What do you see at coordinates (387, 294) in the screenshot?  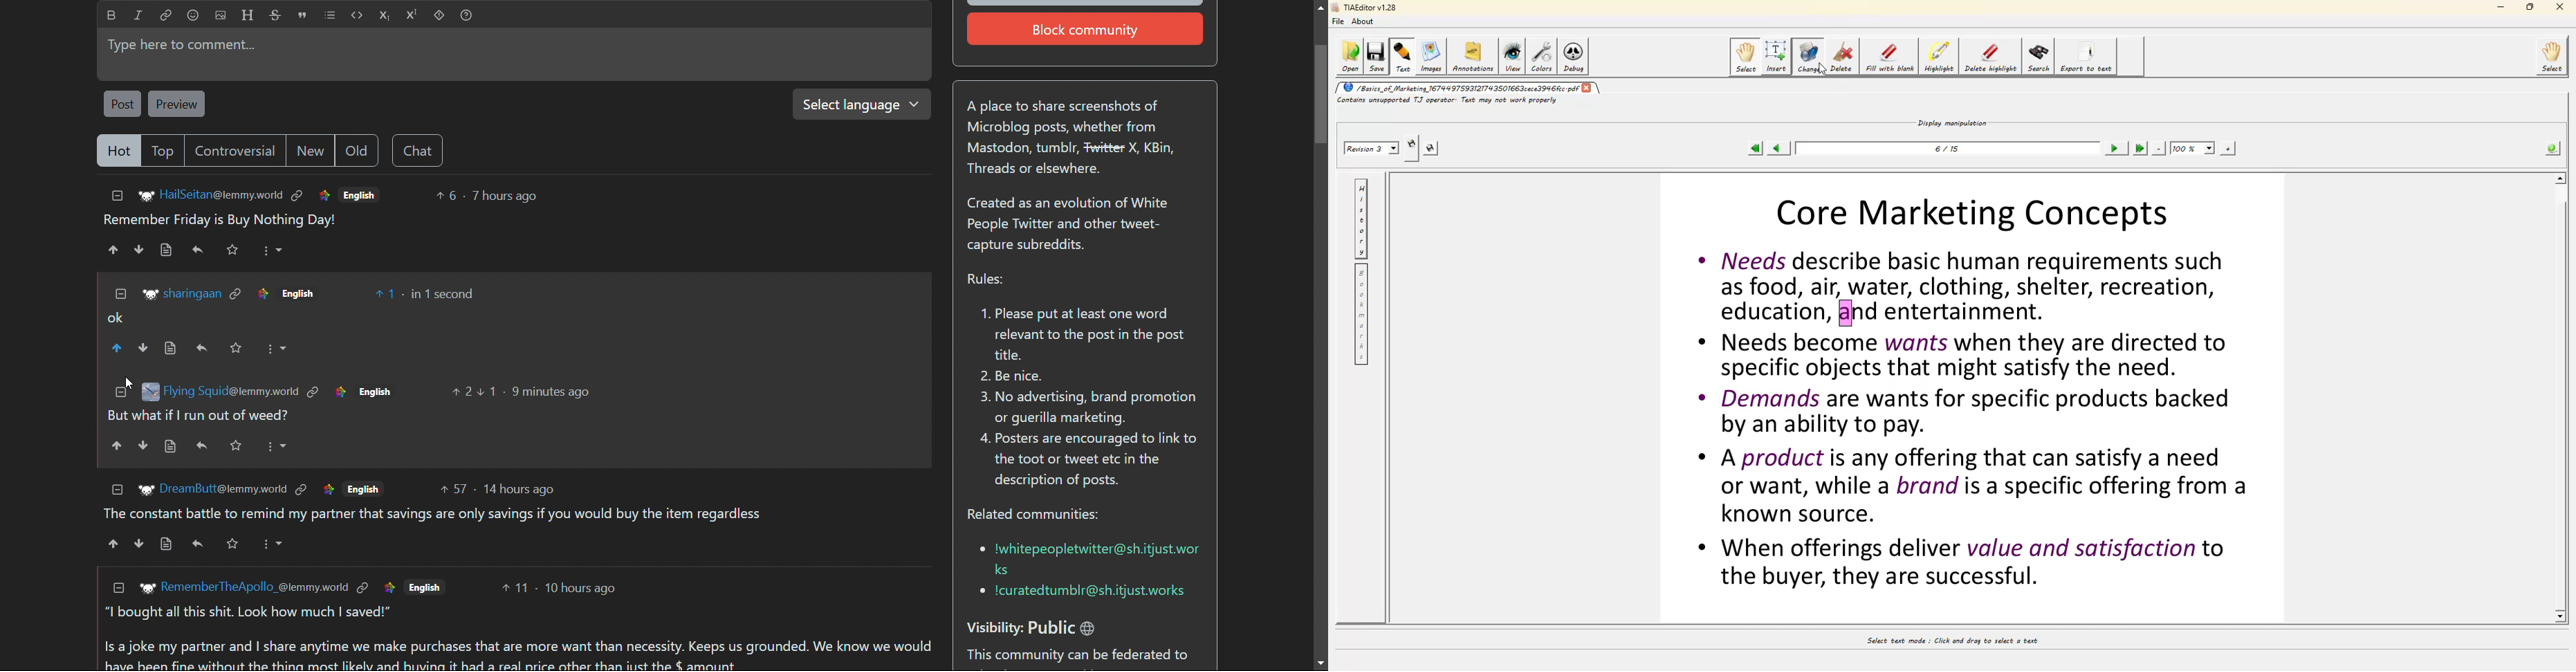 I see `number of upvotes` at bounding box center [387, 294].